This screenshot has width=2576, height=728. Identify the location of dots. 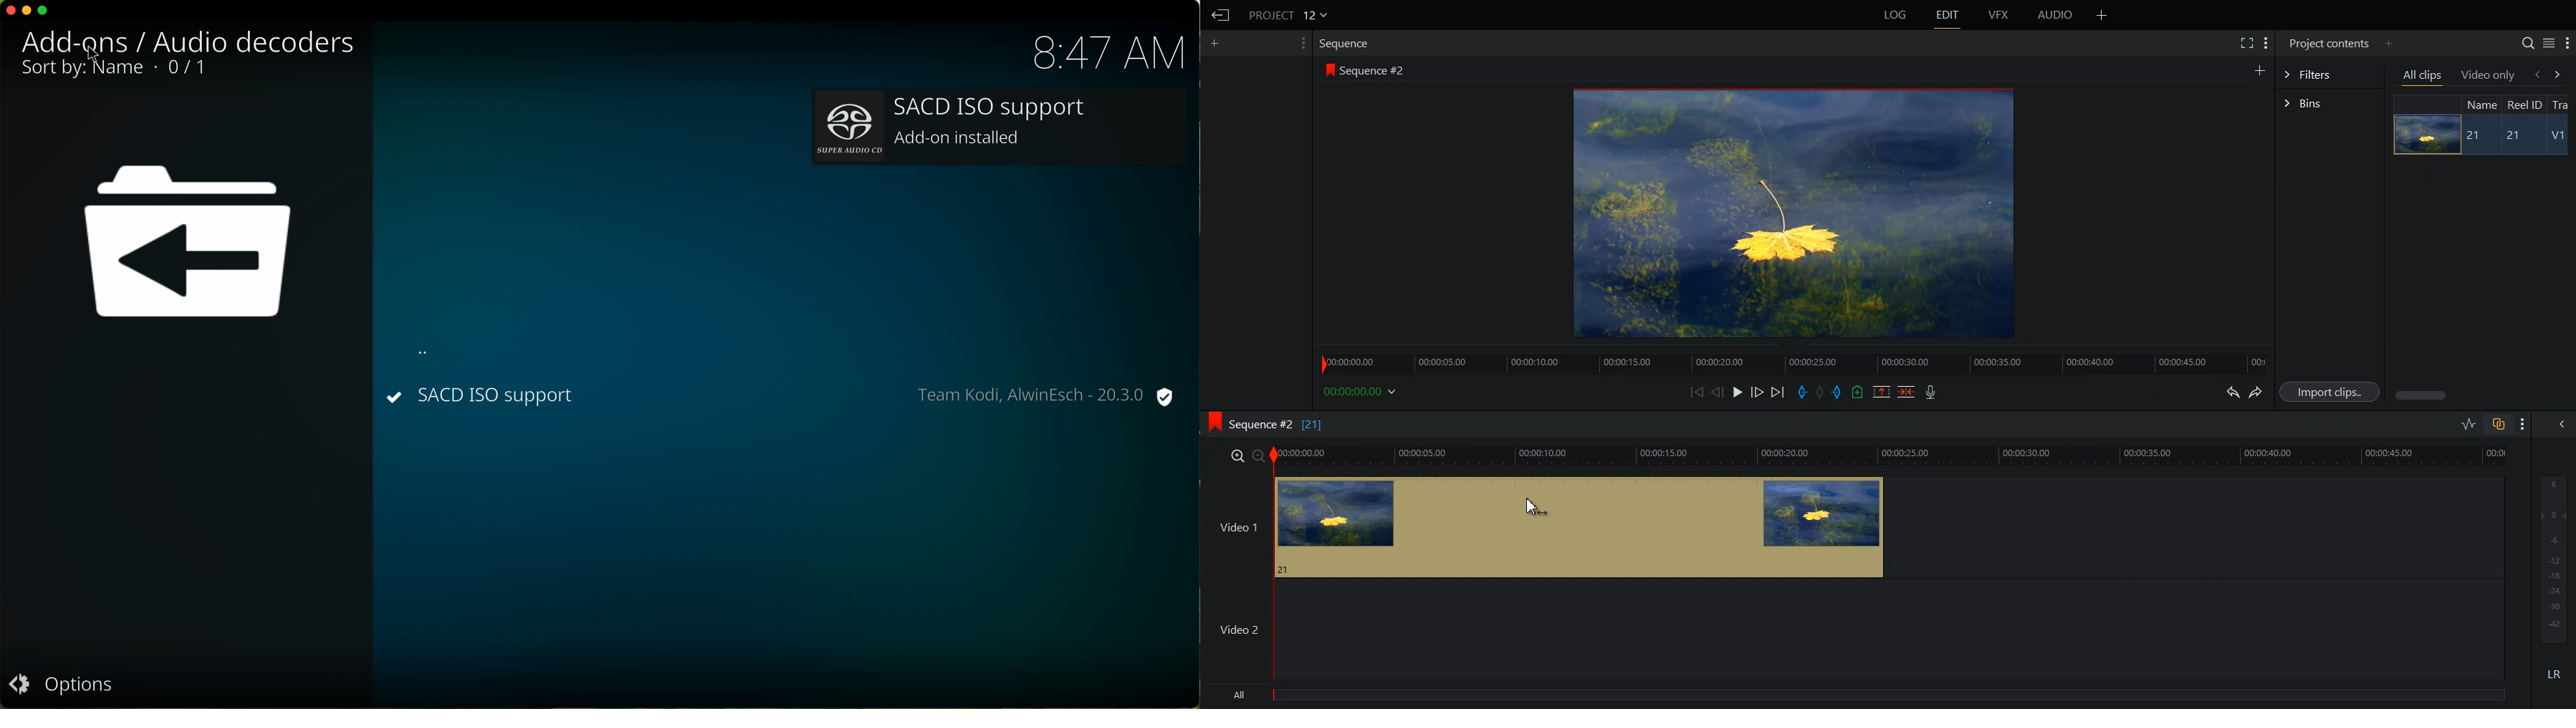
(425, 348).